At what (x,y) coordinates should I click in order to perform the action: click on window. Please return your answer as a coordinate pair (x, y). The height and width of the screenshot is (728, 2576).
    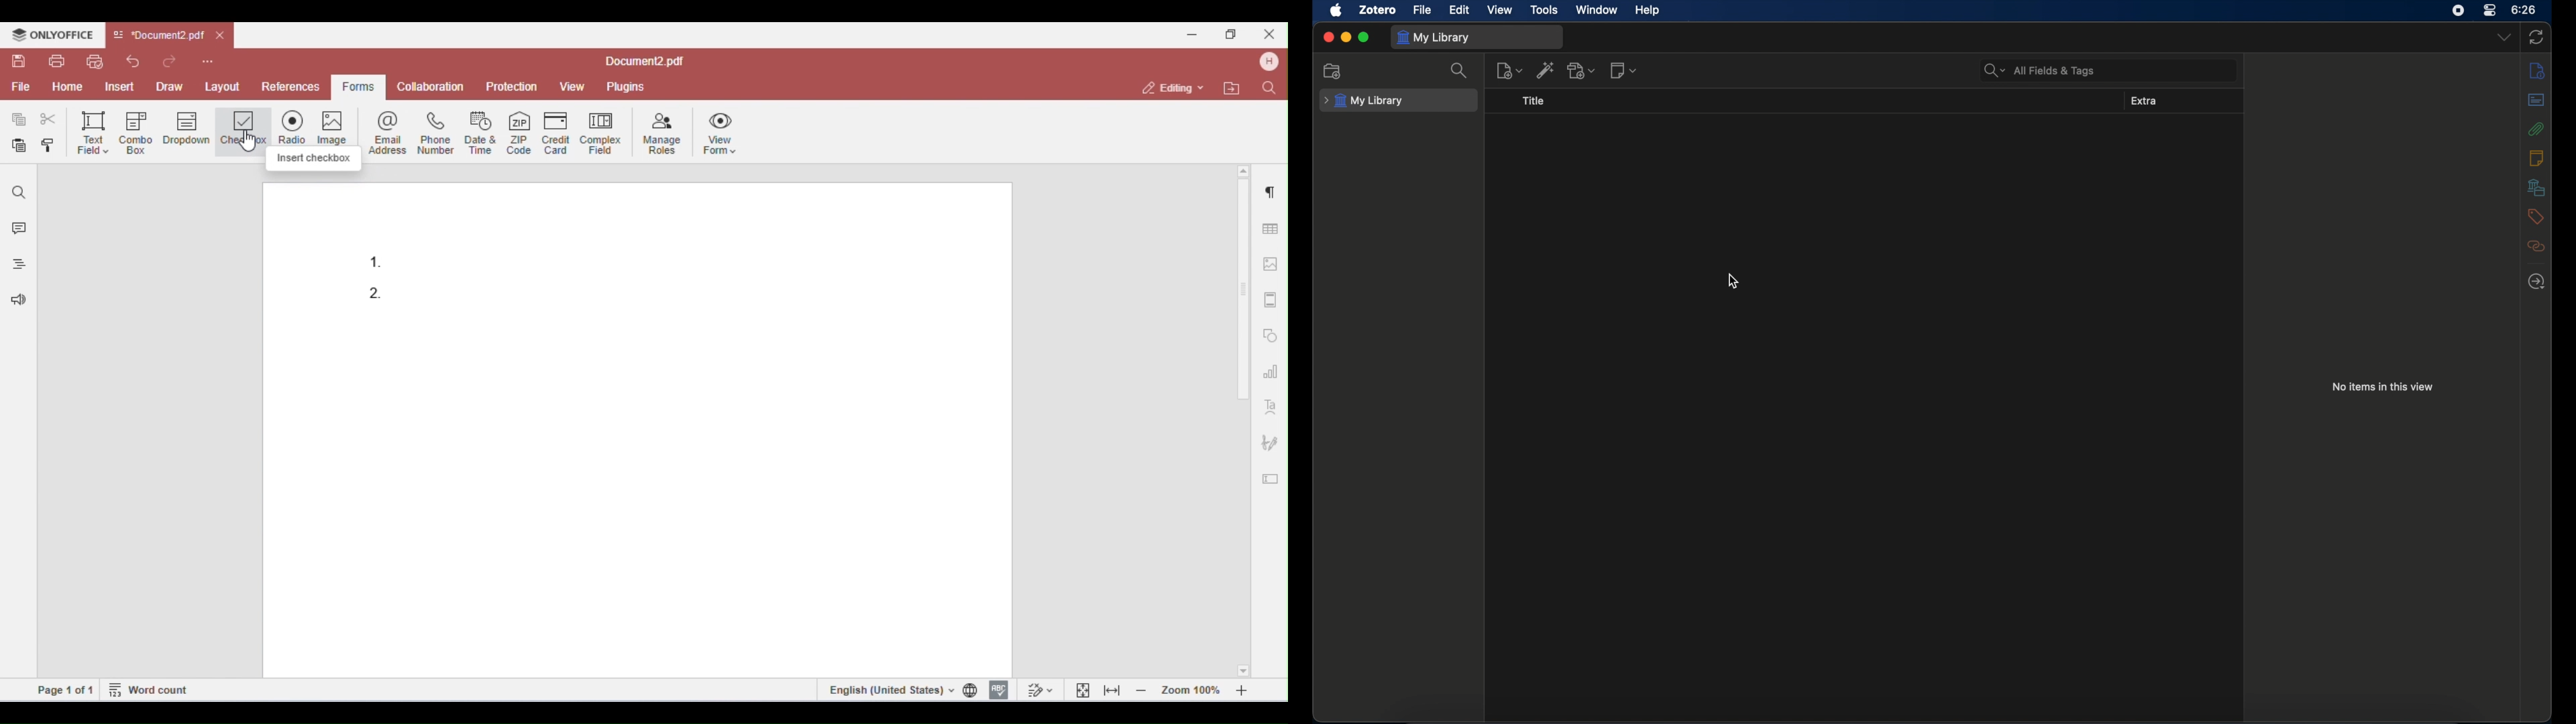
    Looking at the image, I should click on (1597, 9).